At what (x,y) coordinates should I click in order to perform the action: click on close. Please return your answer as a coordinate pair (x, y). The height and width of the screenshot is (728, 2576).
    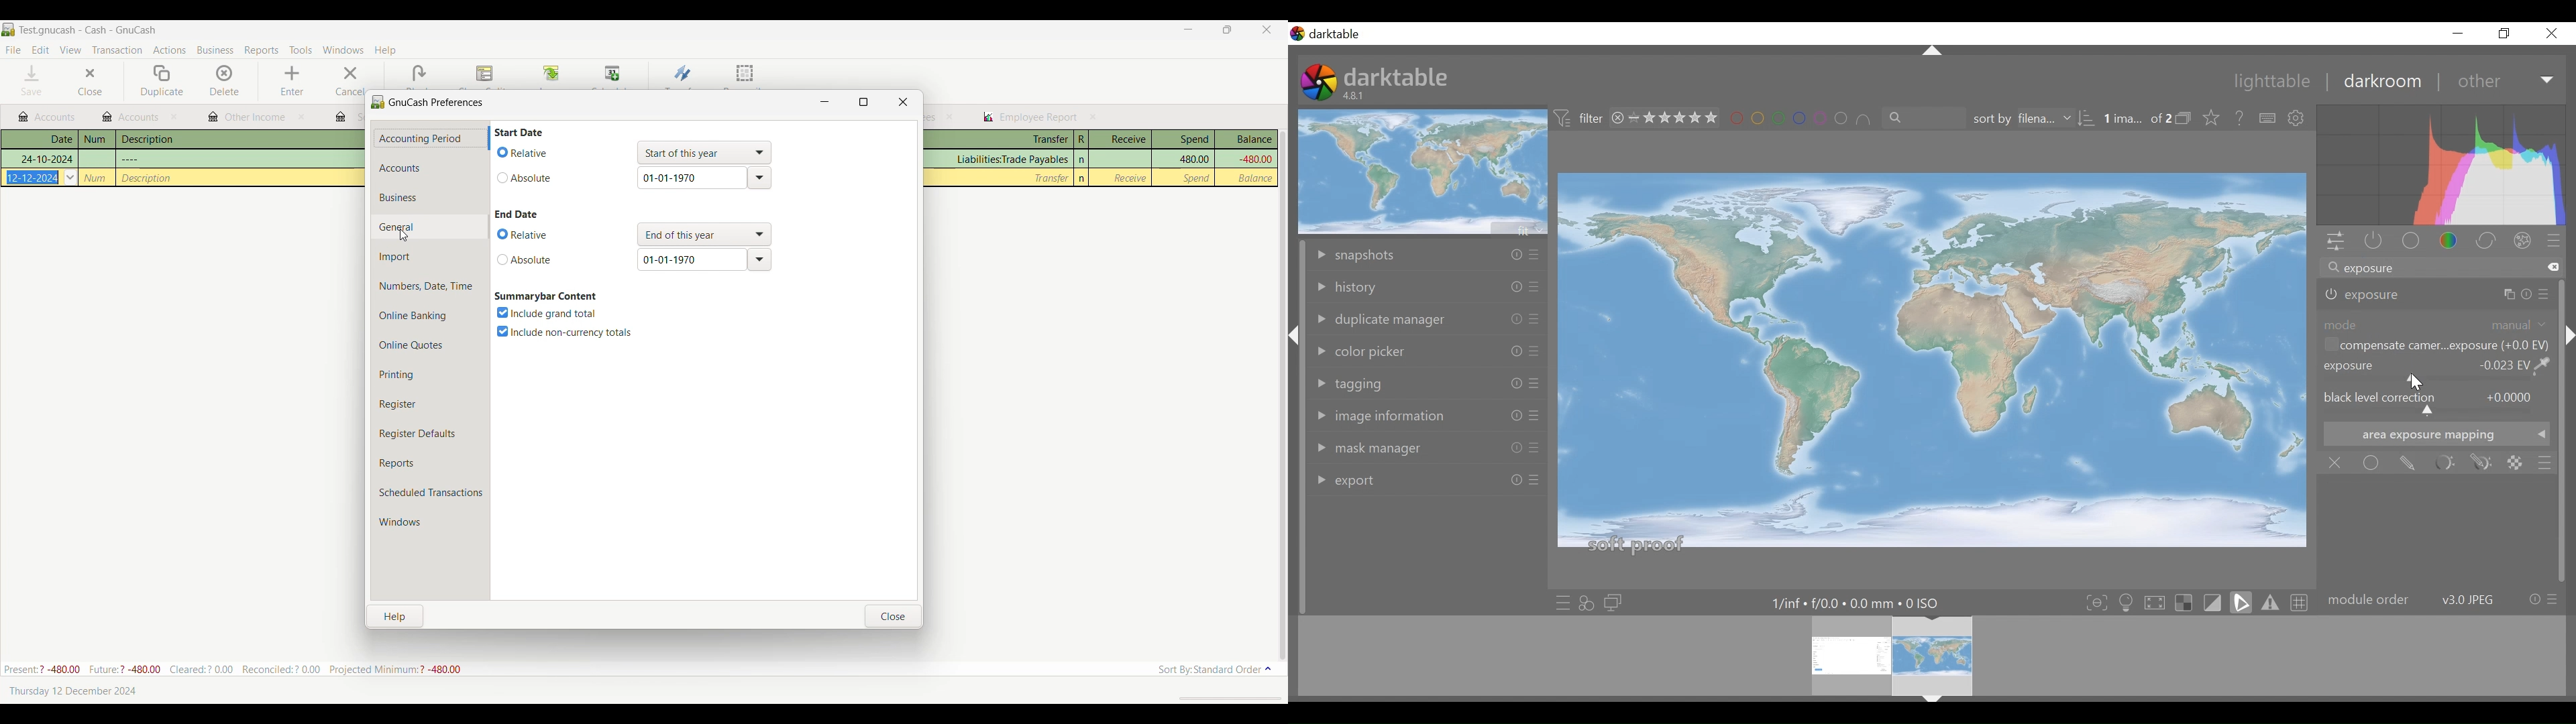
    Looking at the image, I should click on (1093, 117).